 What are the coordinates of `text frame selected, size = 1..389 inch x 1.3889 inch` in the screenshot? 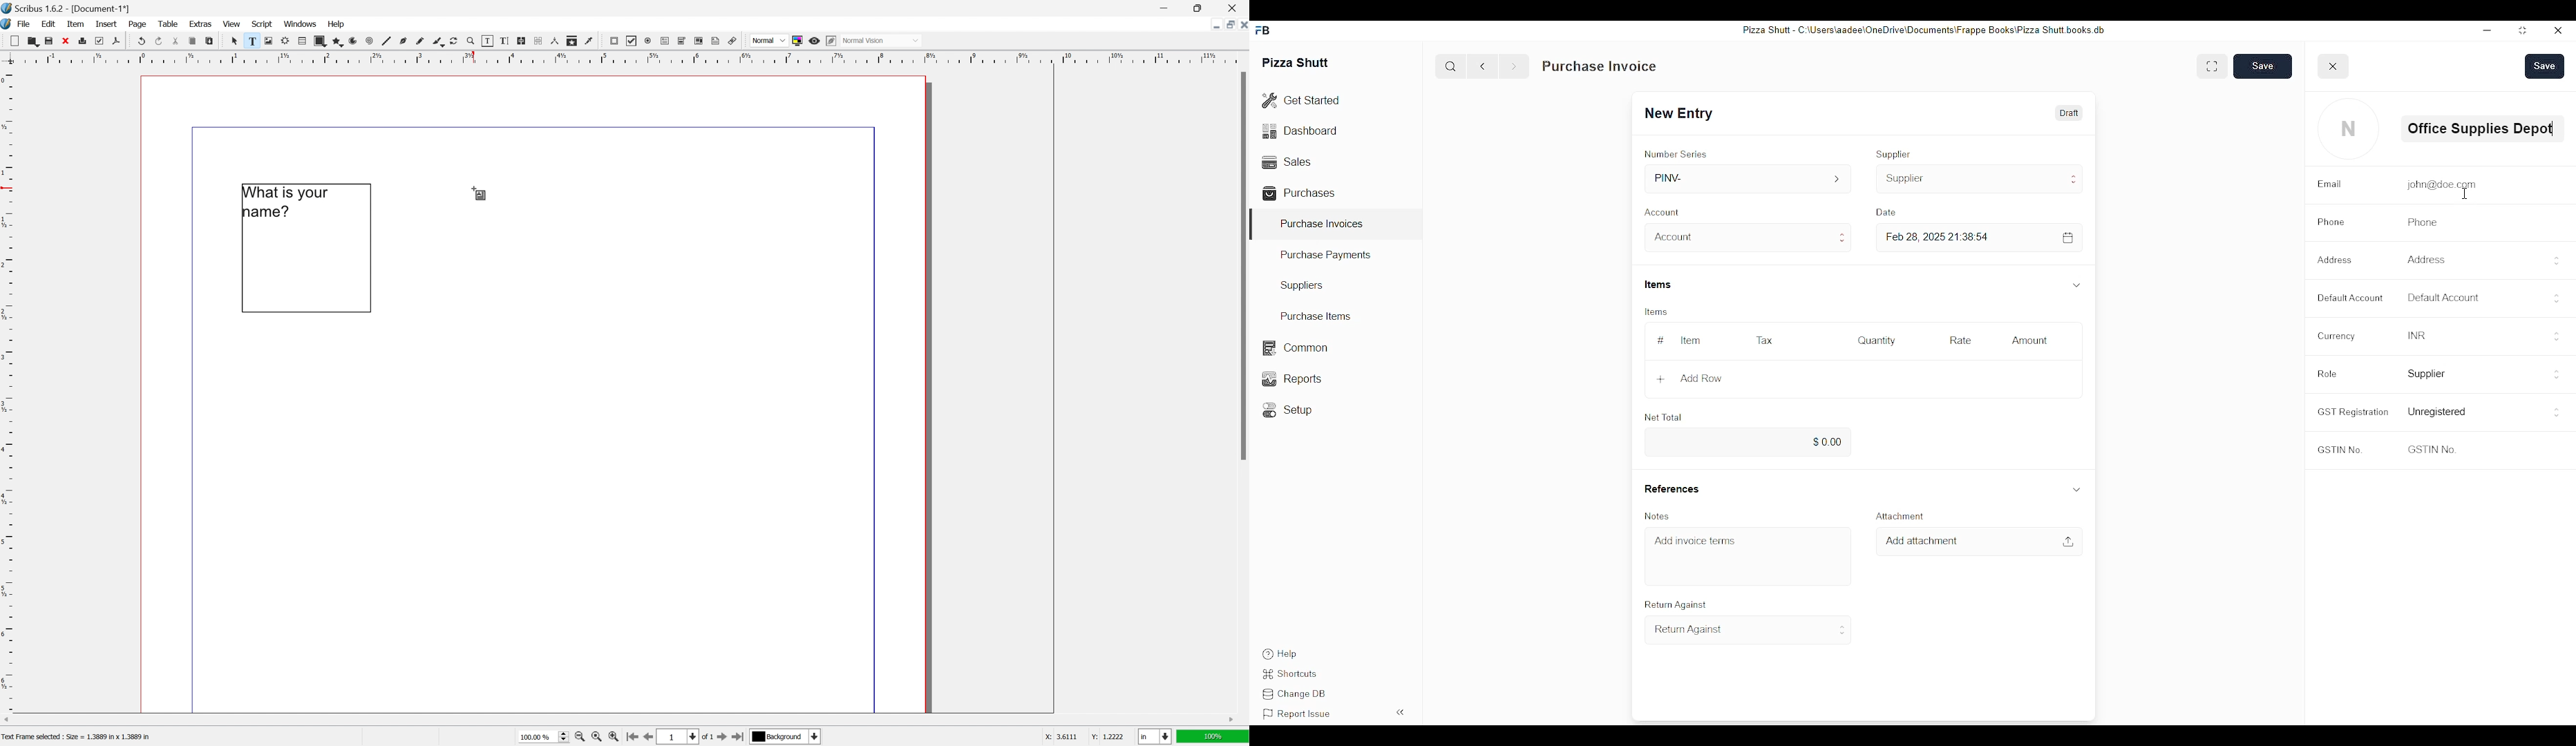 It's located at (84, 737).